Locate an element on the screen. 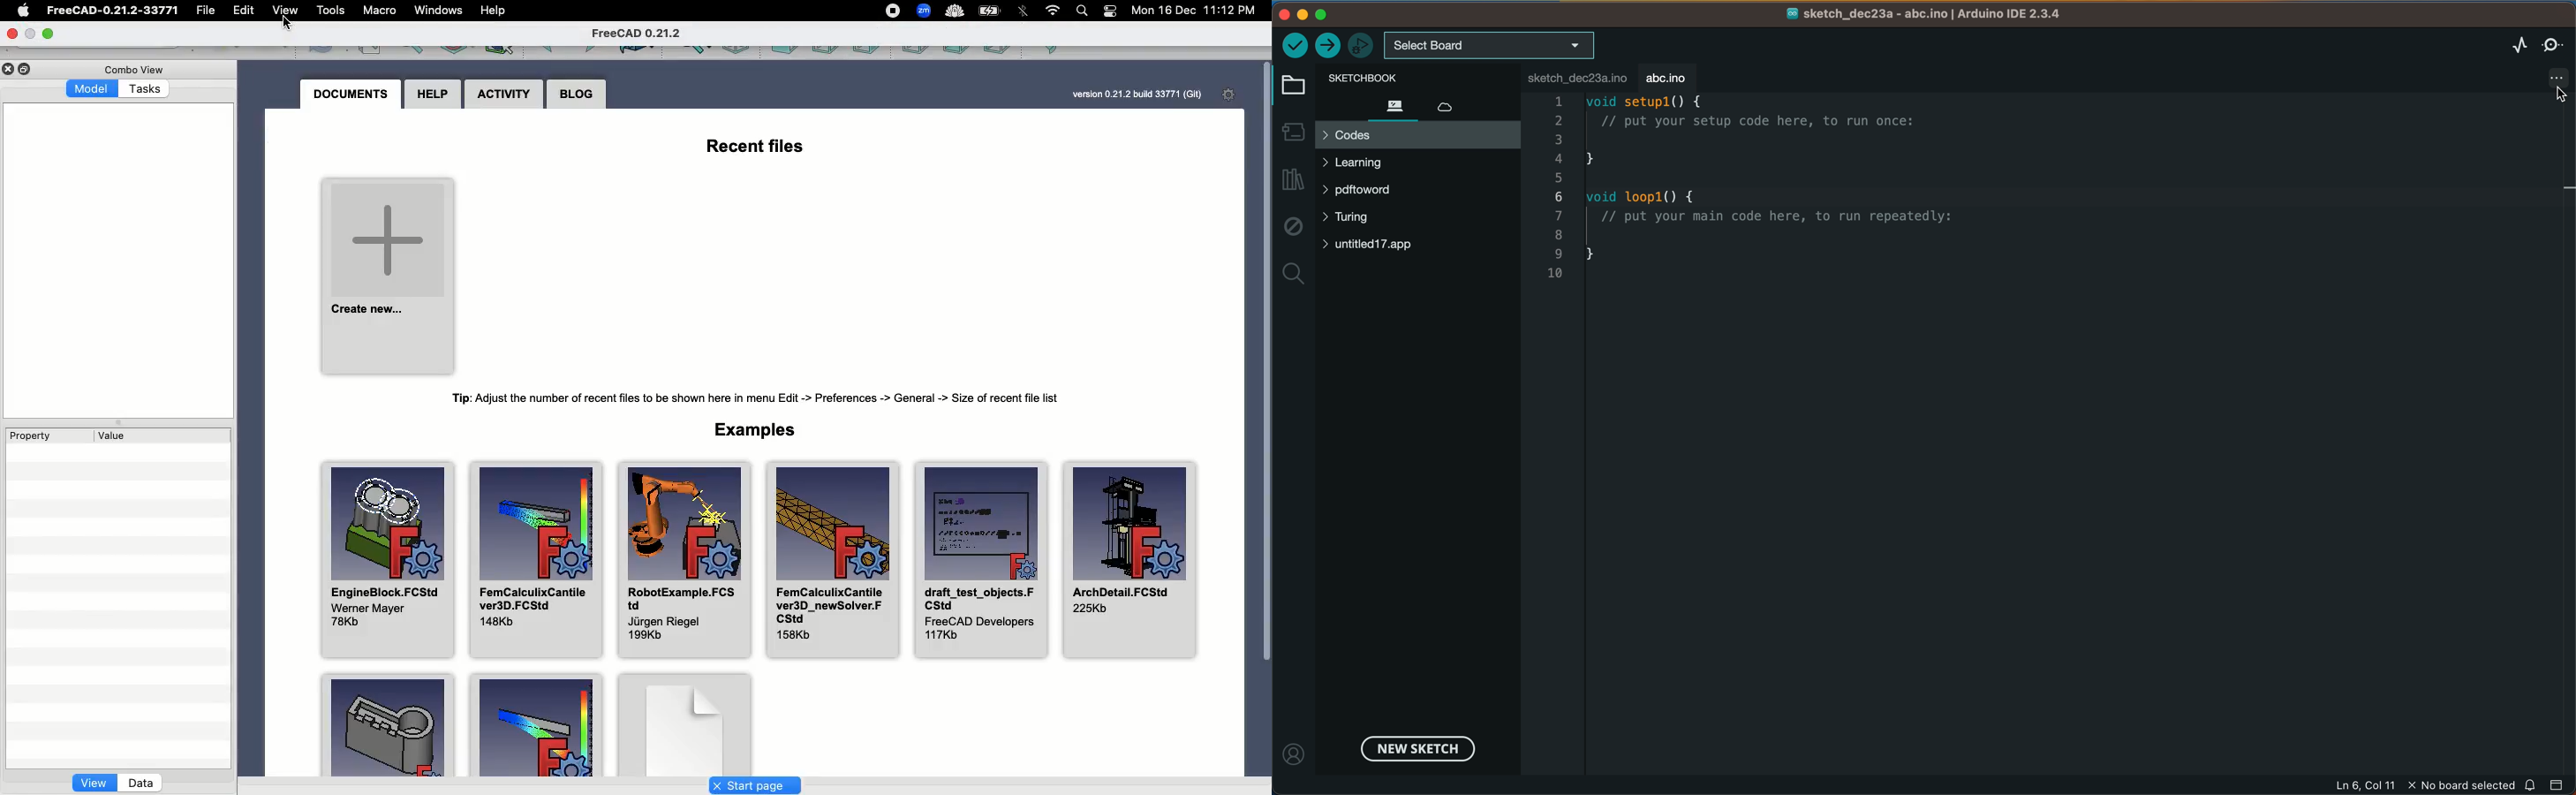 The image size is (2576, 812). recording is located at coordinates (892, 11).